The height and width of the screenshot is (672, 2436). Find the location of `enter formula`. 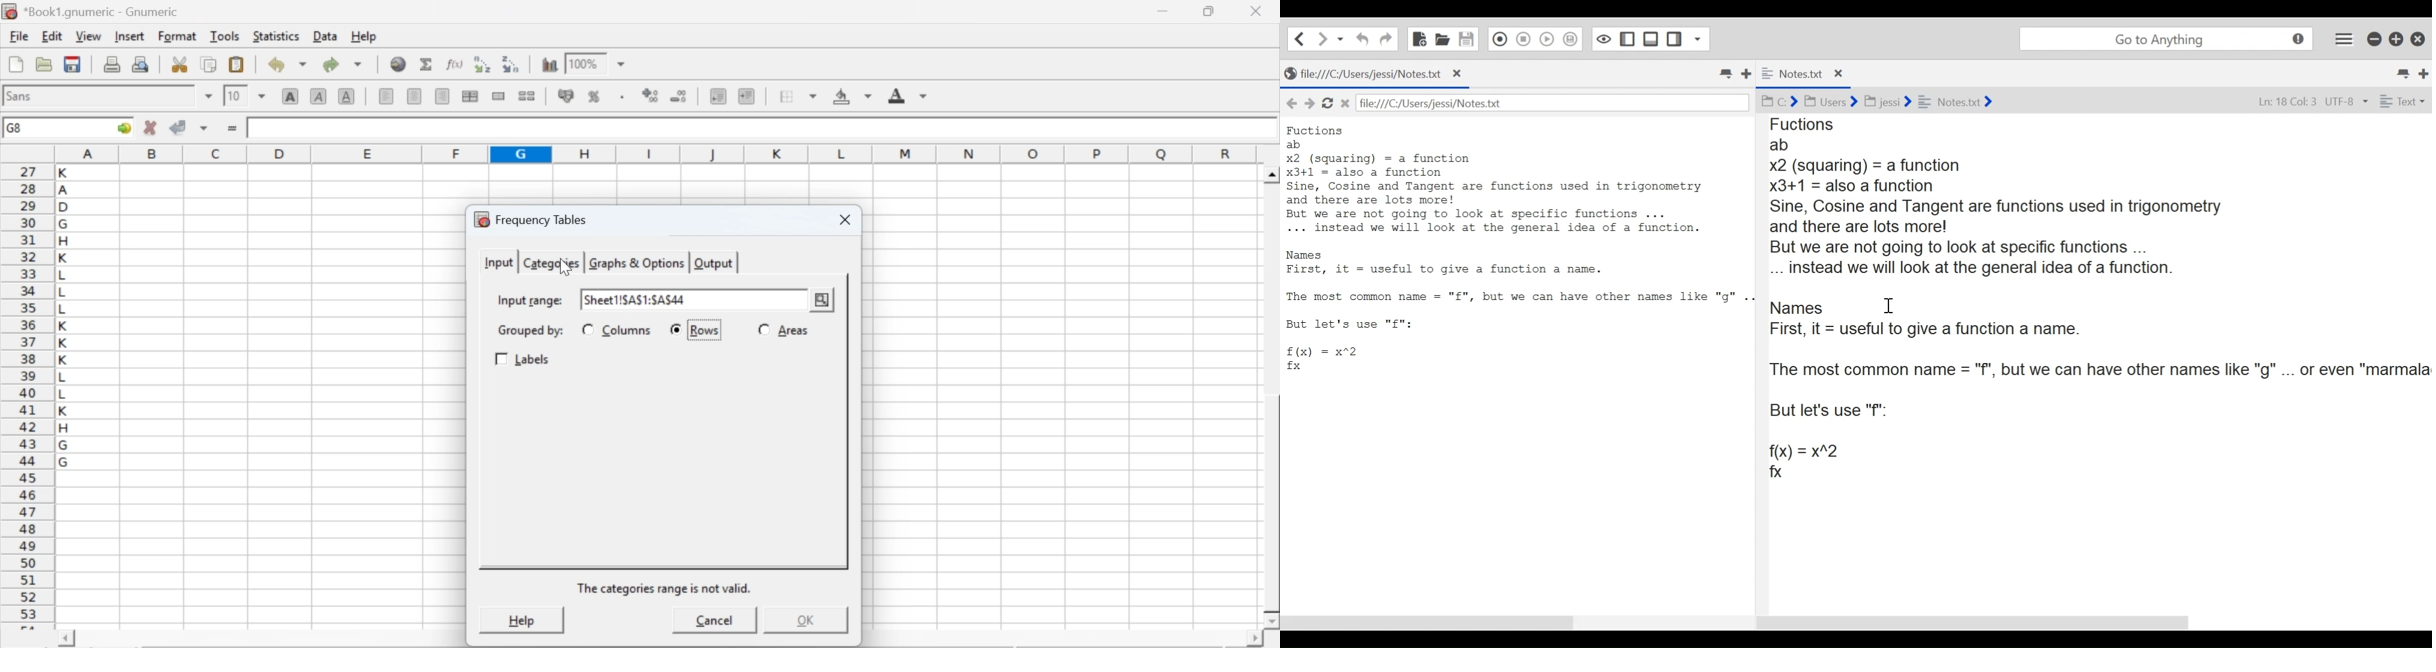

enter formula is located at coordinates (234, 129).